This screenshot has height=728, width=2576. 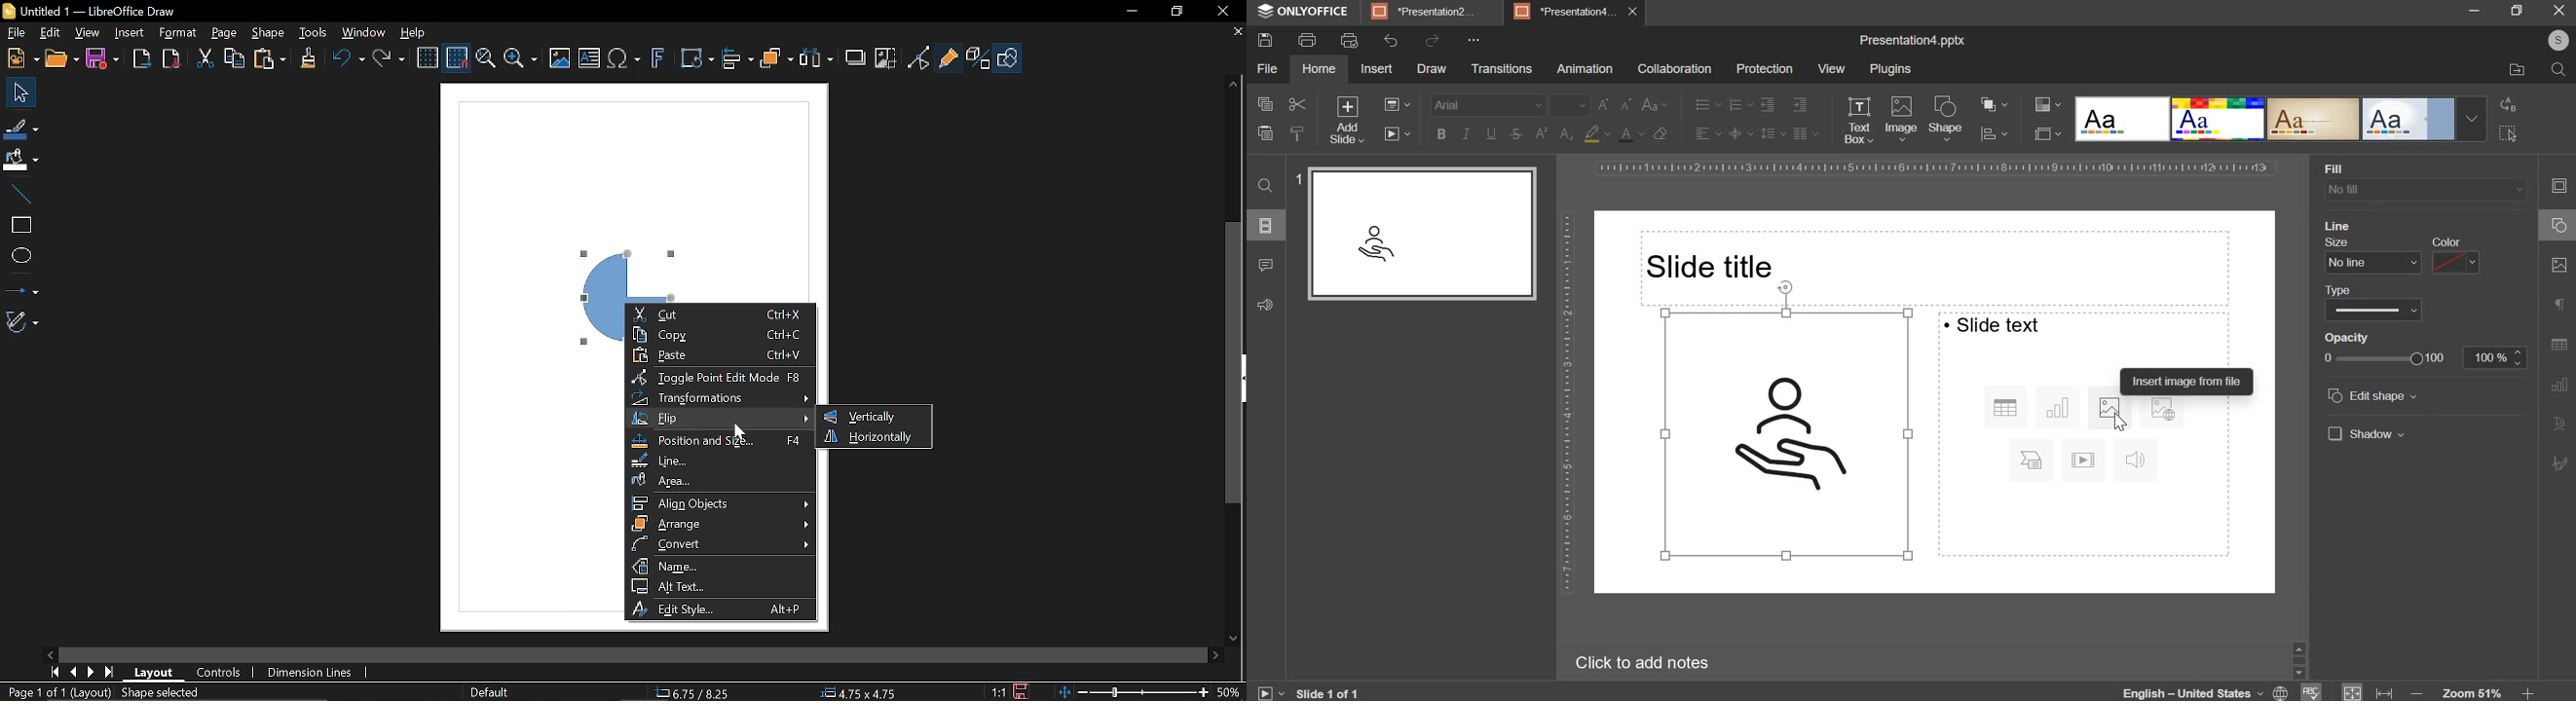 I want to click on last page, so click(x=111, y=673).